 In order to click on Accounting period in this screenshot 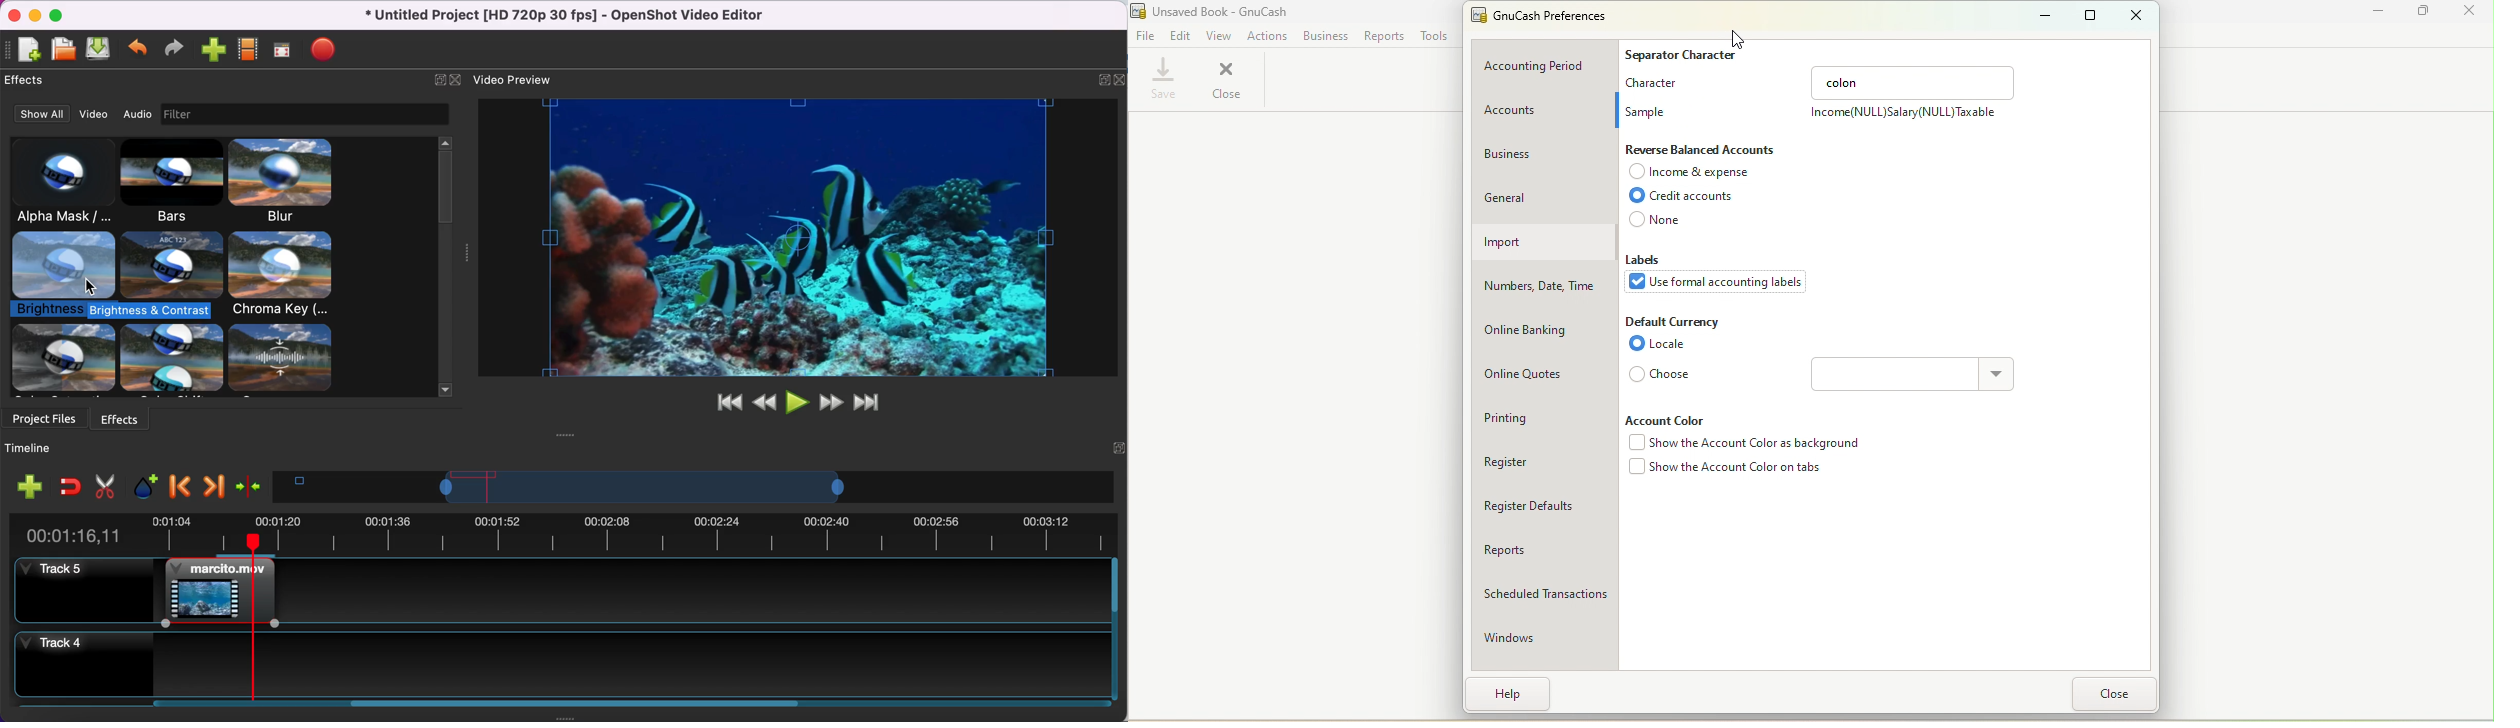, I will do `click(1547, 64)`.